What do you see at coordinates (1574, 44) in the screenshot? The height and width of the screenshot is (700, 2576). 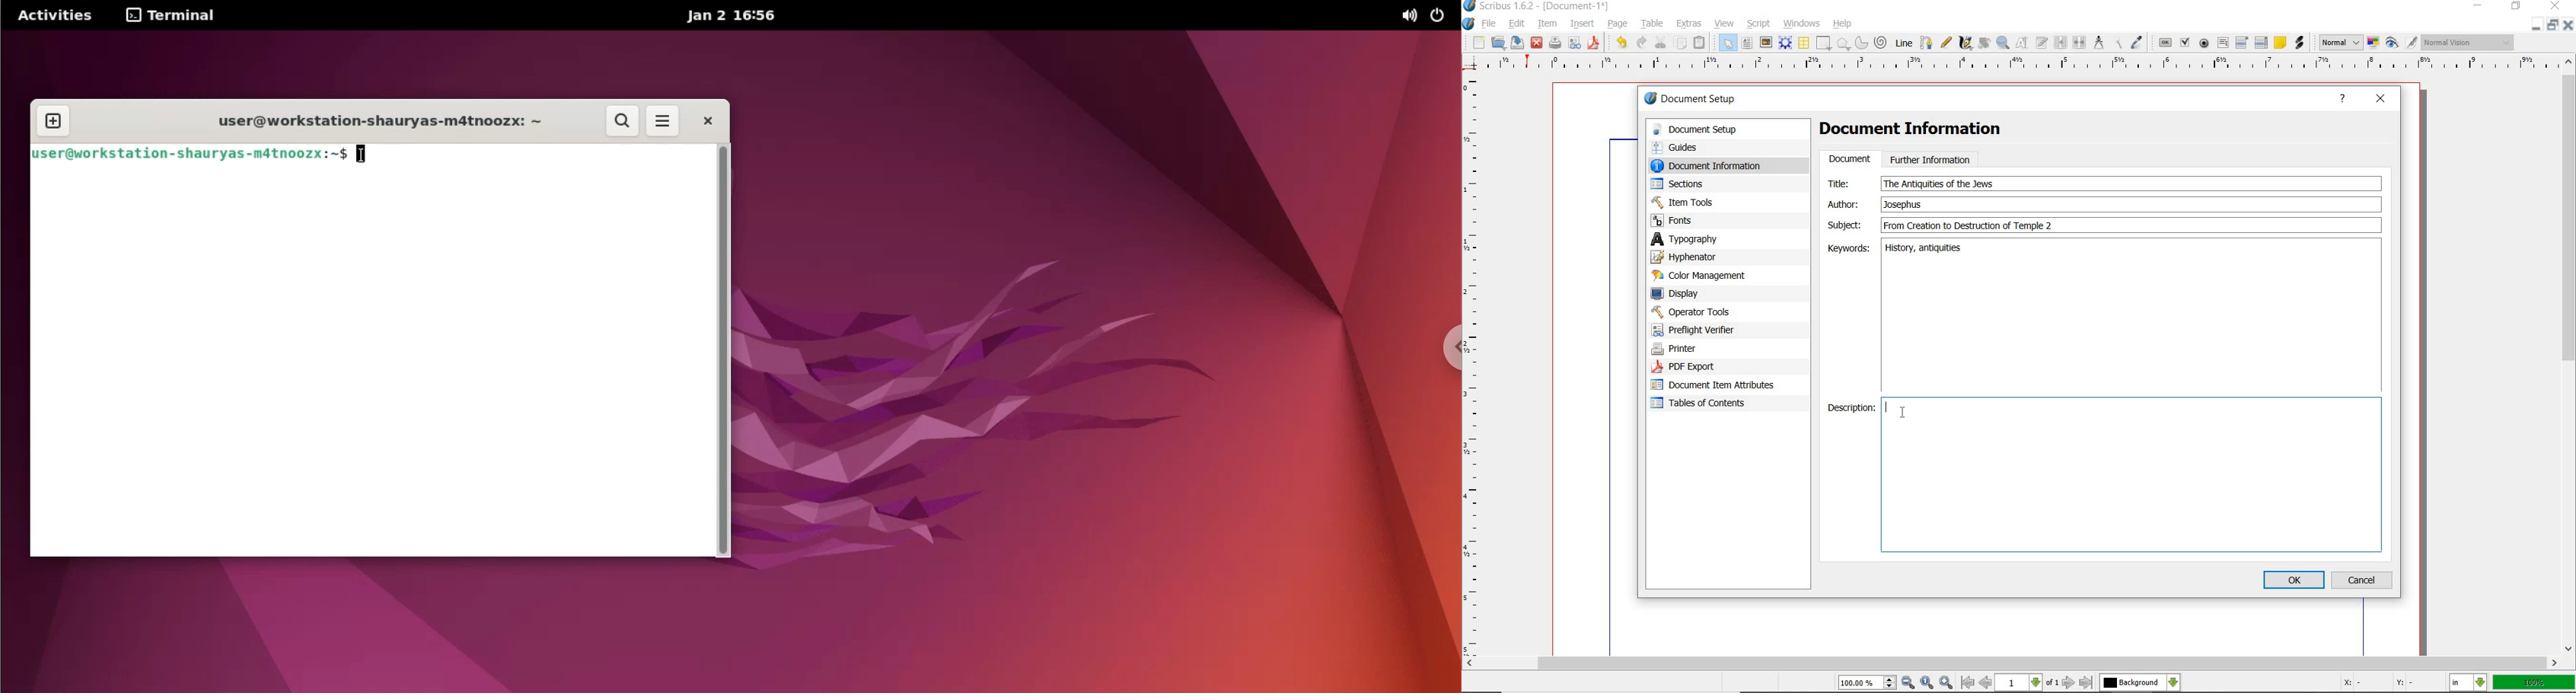 I see `preflight verifier` at bounding box center [1574, 44].